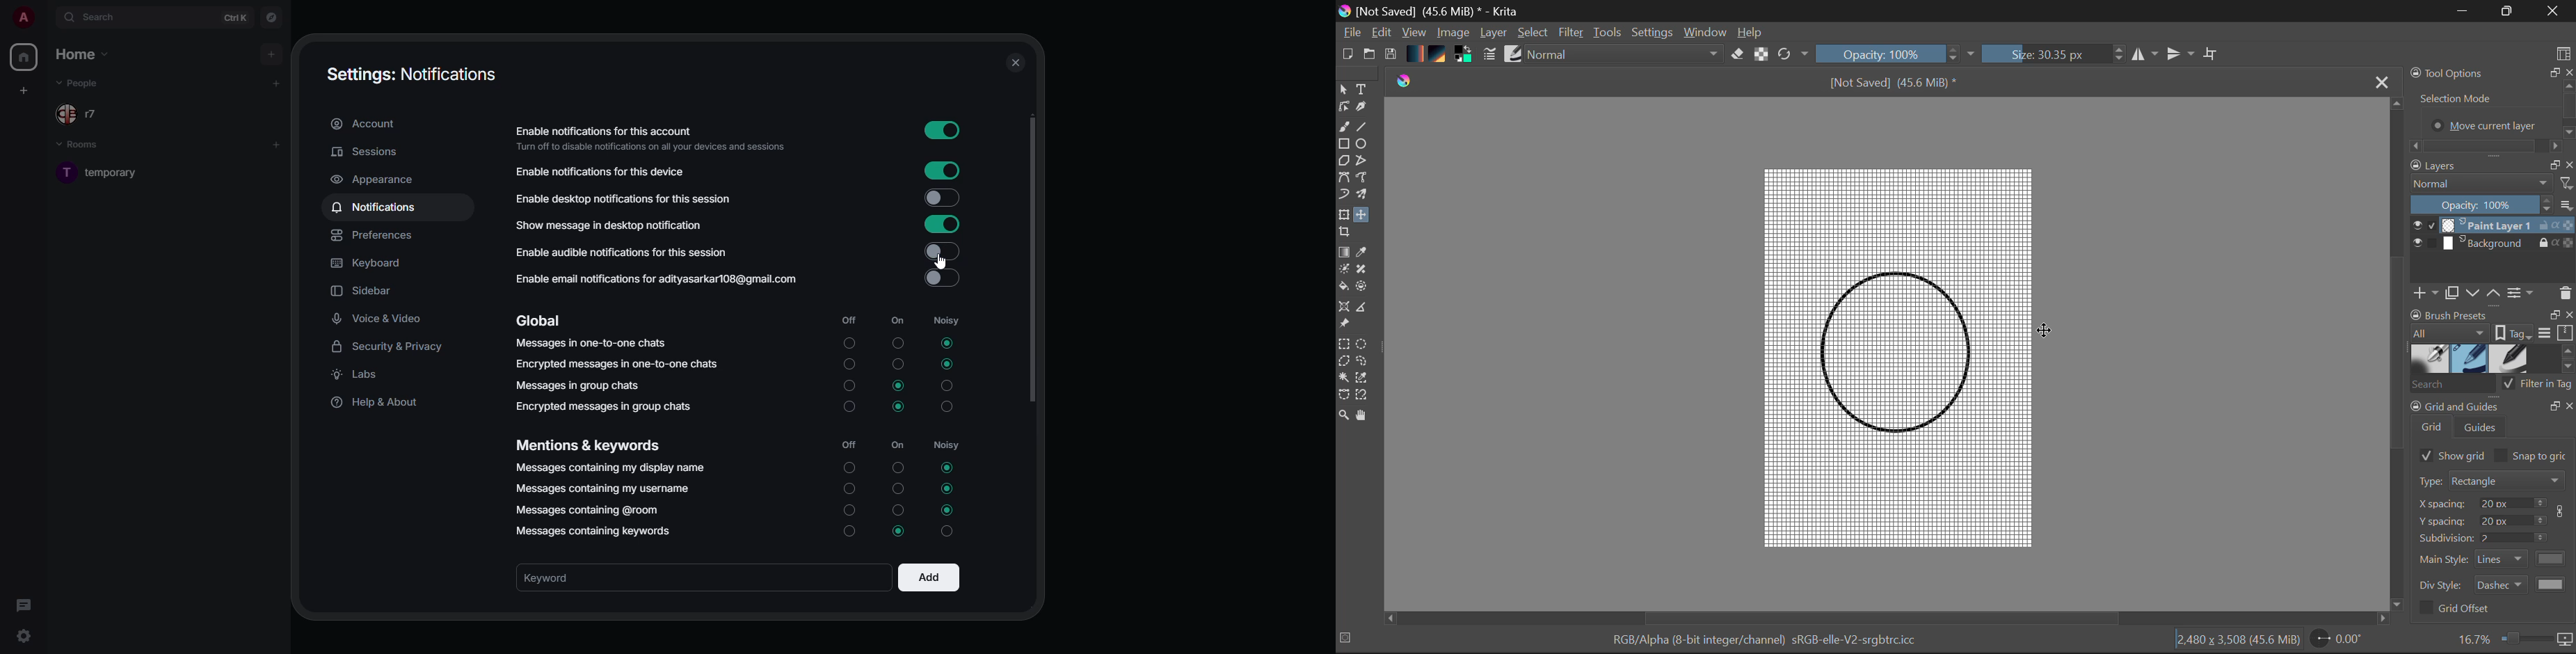  Describe the element at coordinates (598, 529) in the screenshot. I see `messages containing keywords` at that location.